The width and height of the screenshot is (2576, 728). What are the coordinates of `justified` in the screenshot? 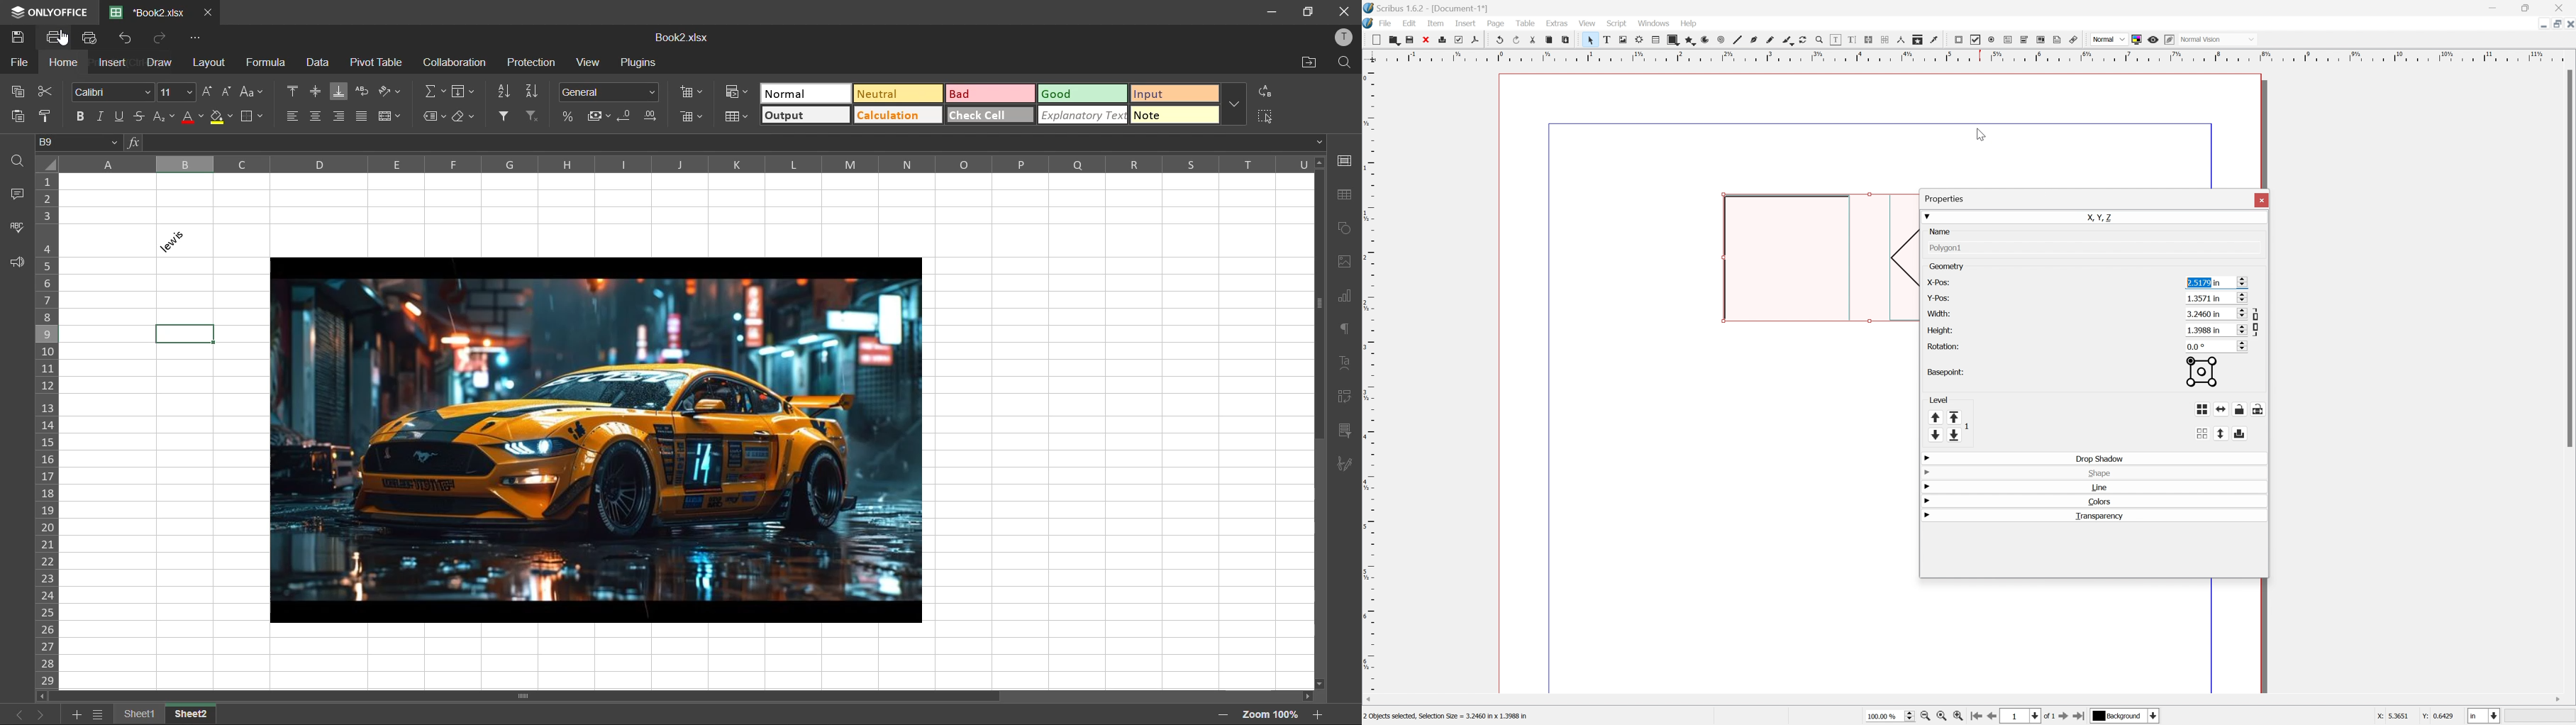 It's located at (361, 116).